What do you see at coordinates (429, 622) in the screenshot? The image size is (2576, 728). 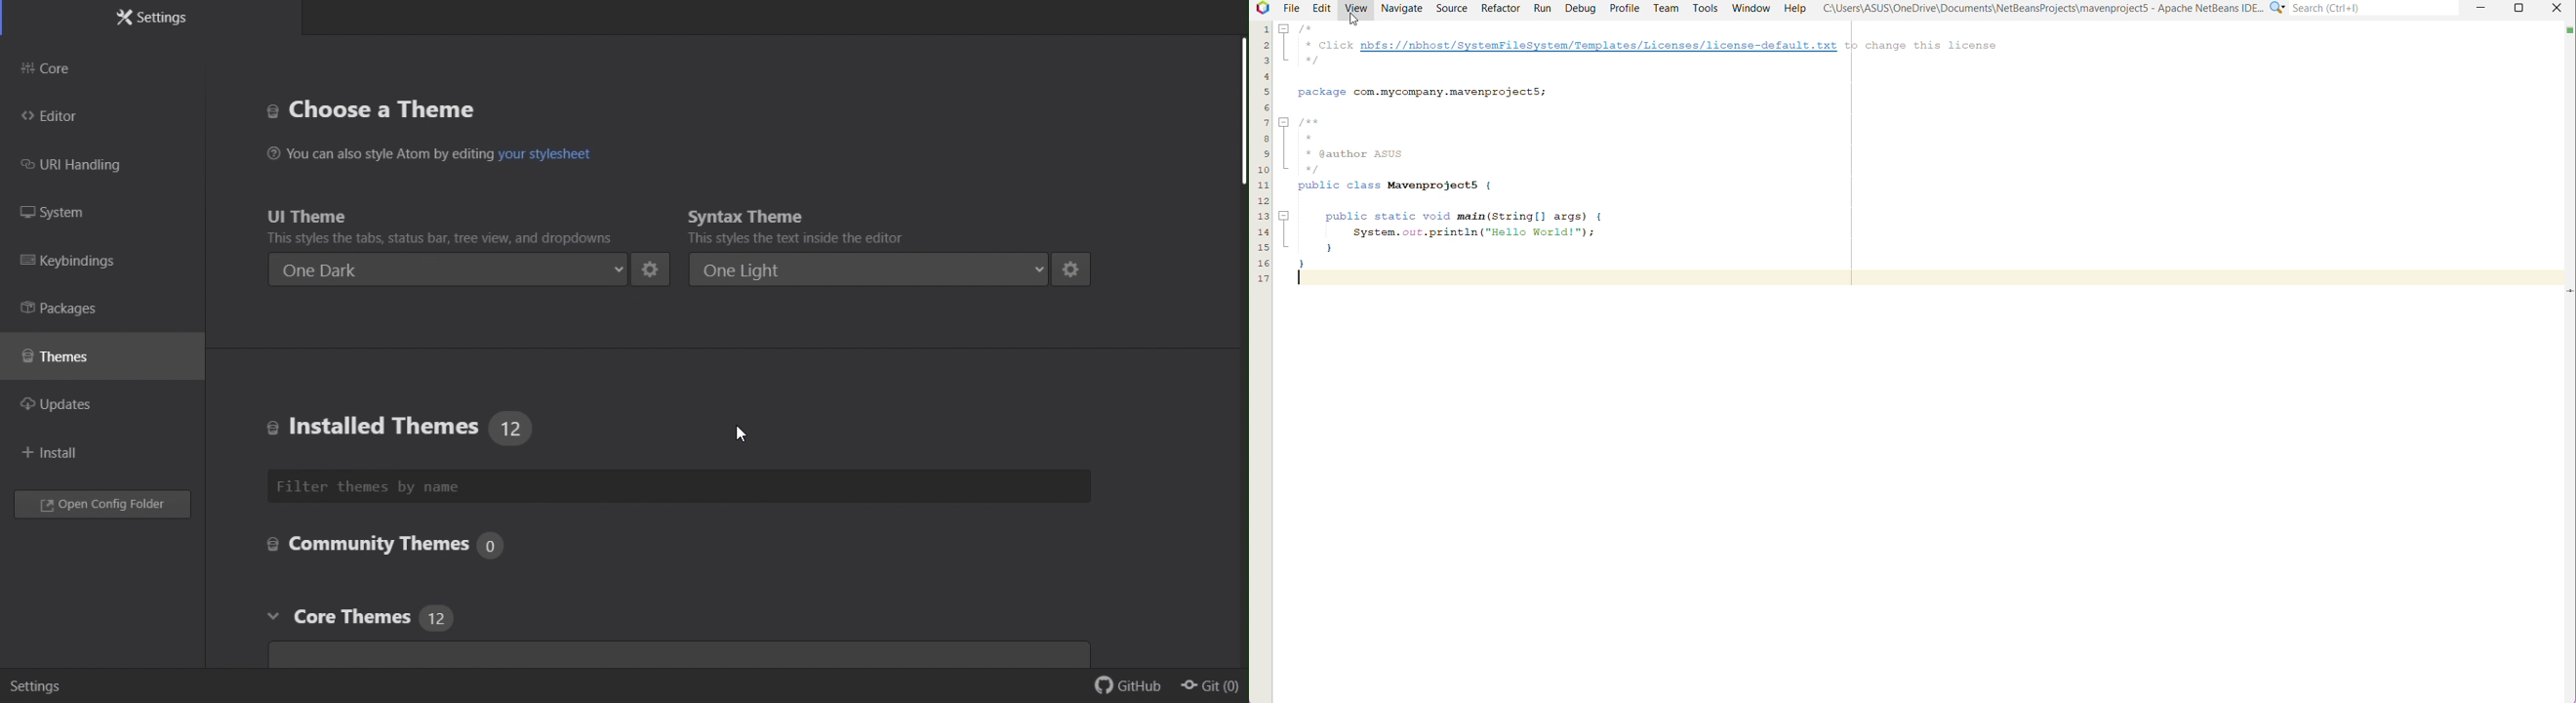 I see `Core theme` at bounding box center [429, 622].